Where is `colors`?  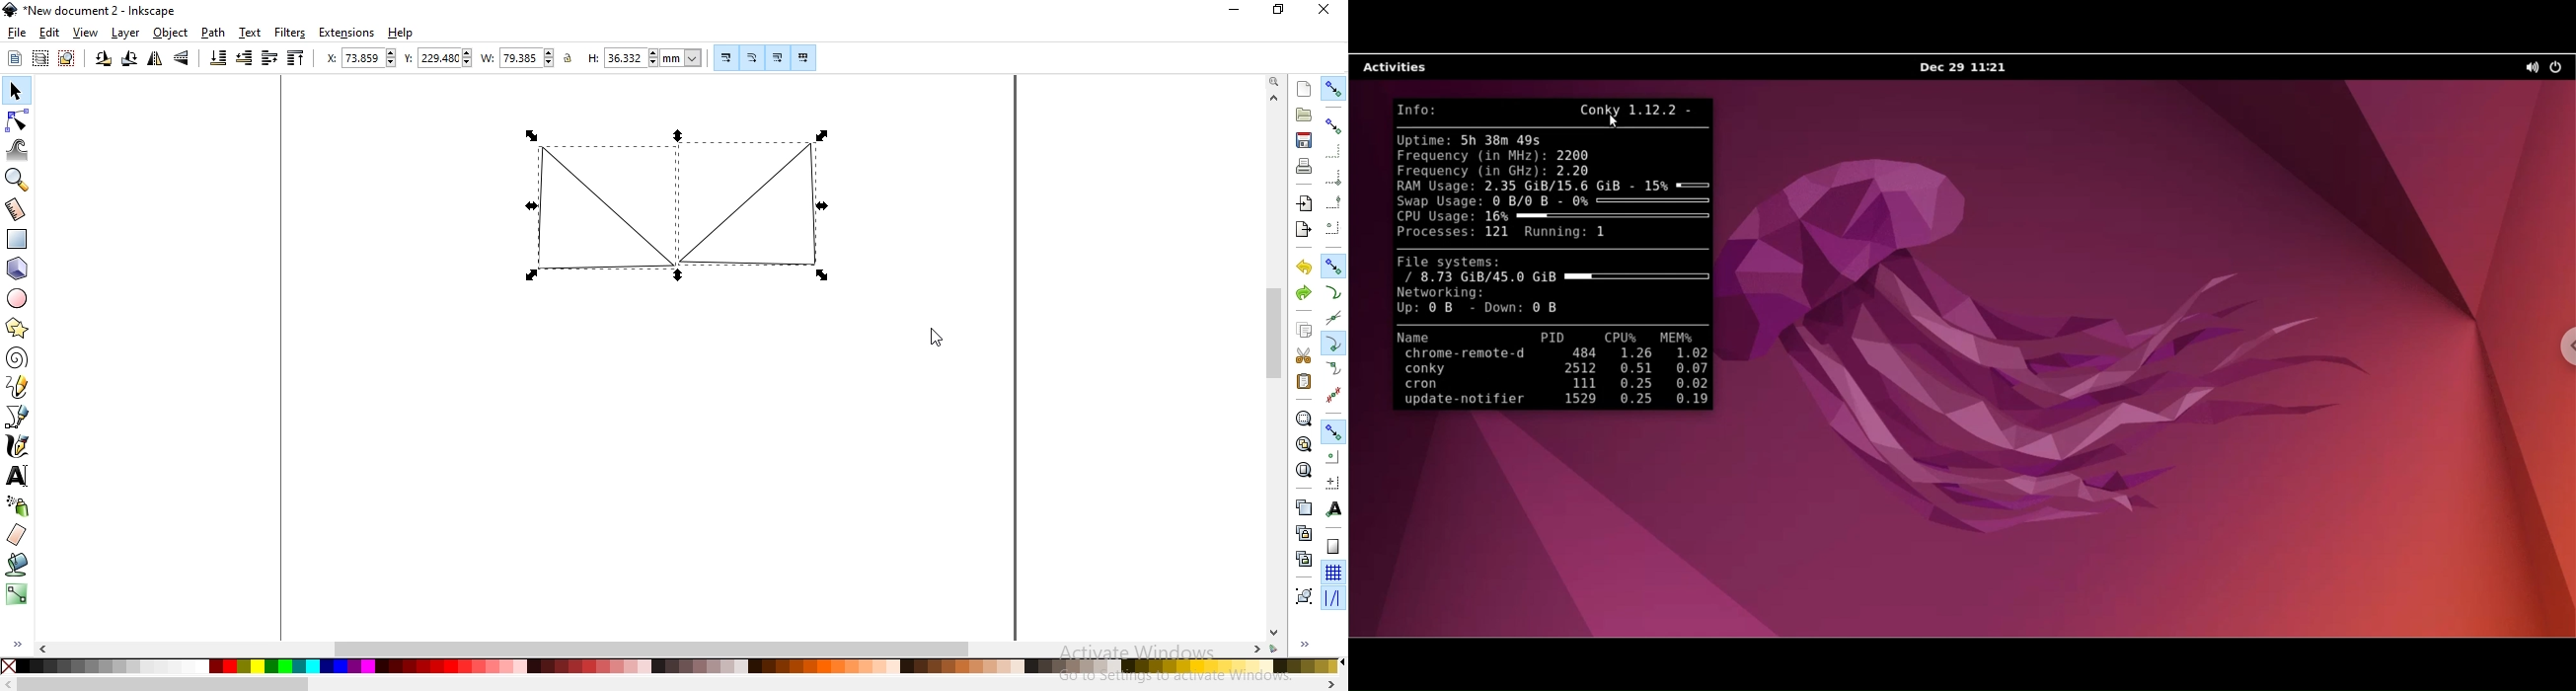
colors is located at coordinates (672, 667).